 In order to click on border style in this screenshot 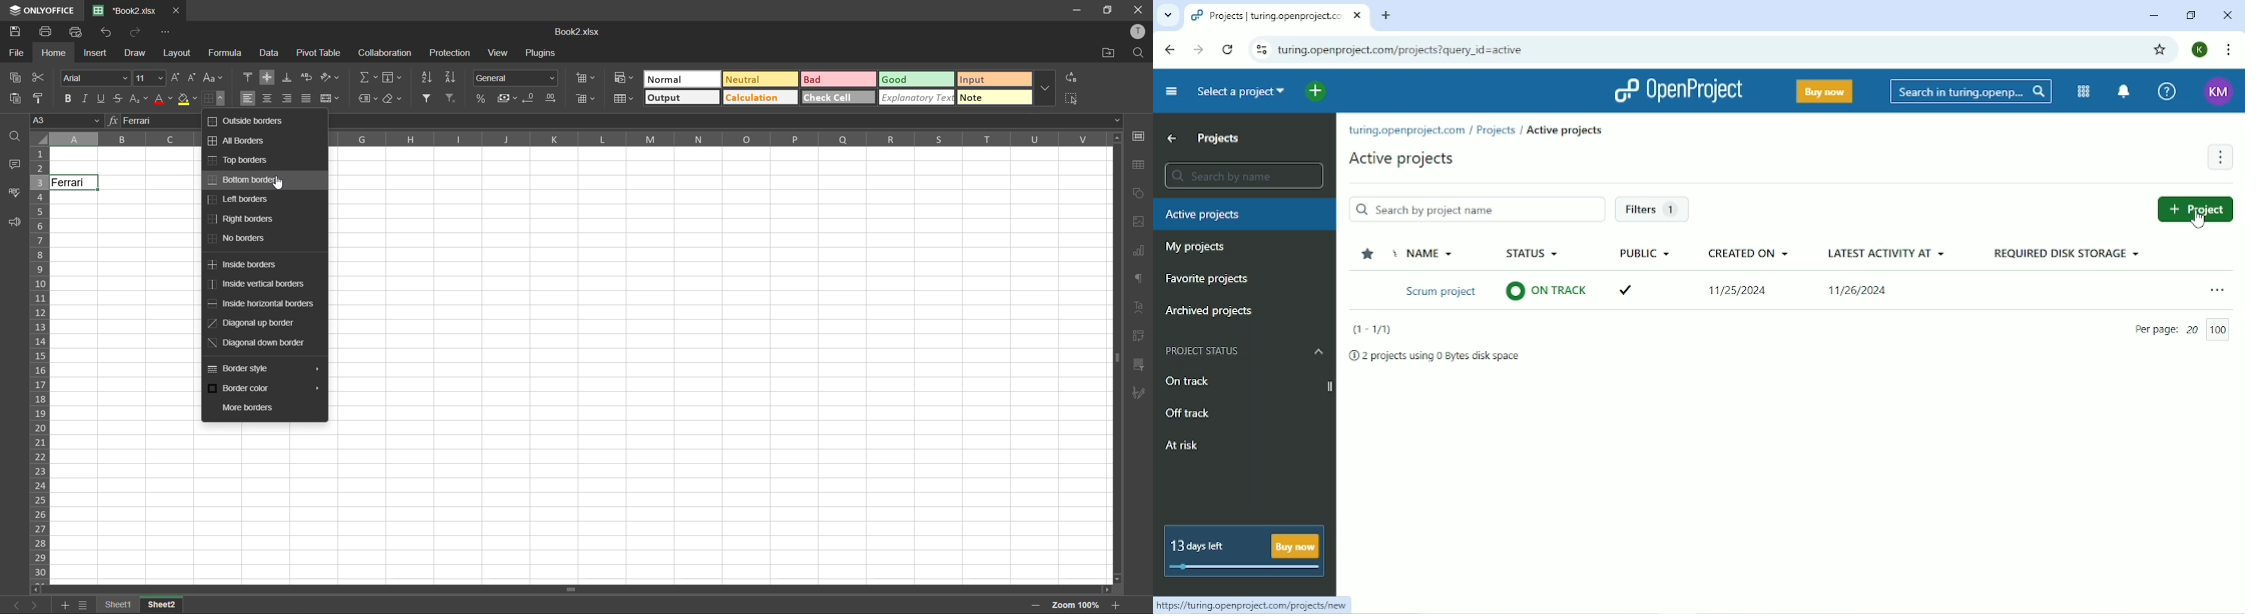, I will do `click(264, 369)`.